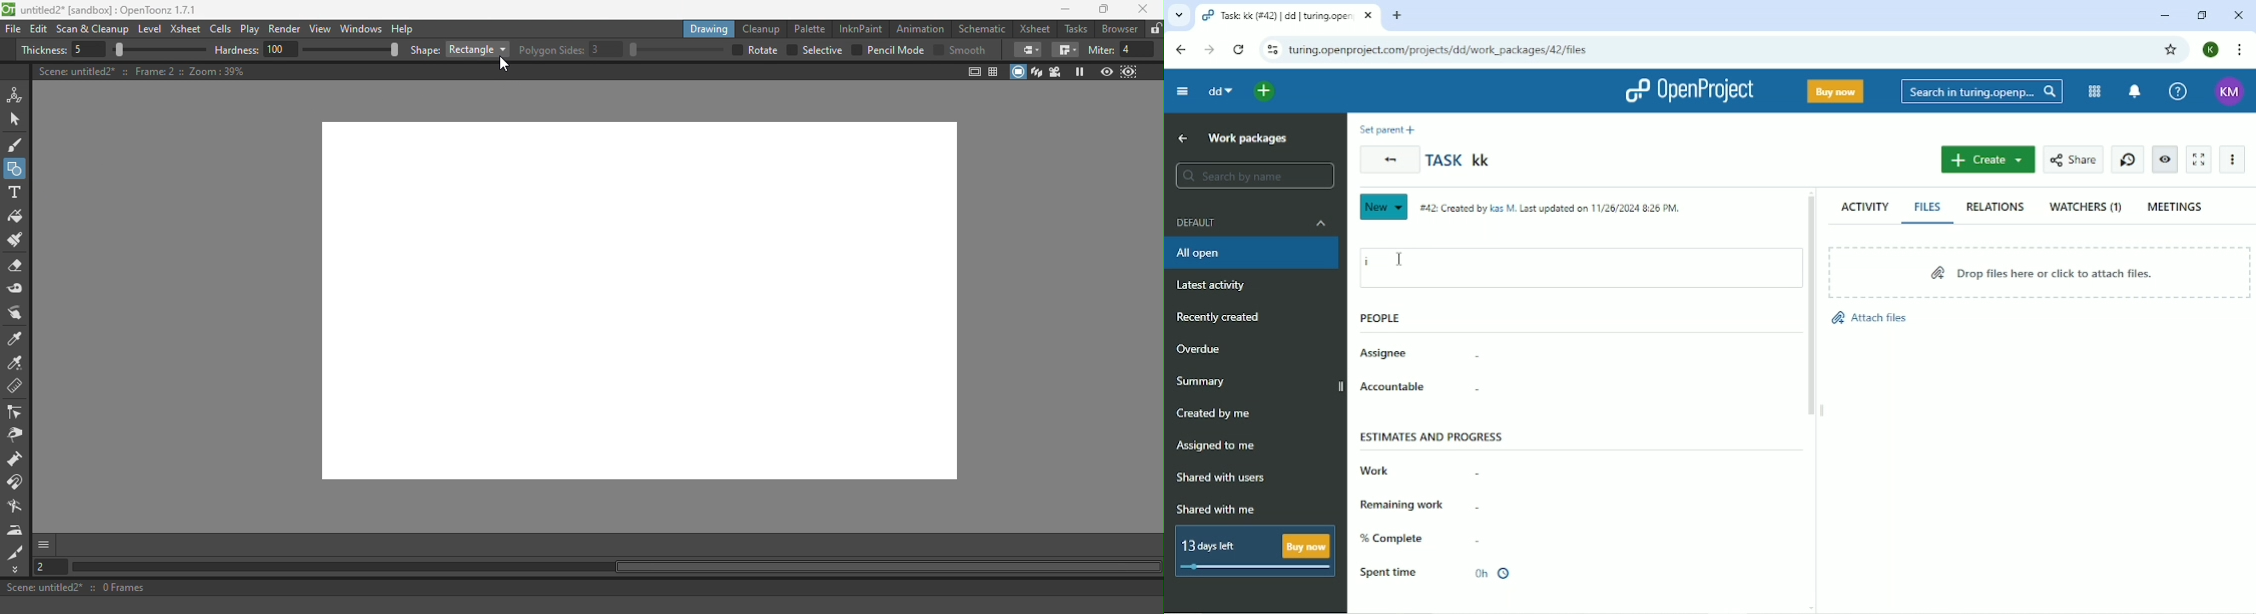 This screenshot has height=616, width=2268. I want to click on Relations, so click(1994, 206).